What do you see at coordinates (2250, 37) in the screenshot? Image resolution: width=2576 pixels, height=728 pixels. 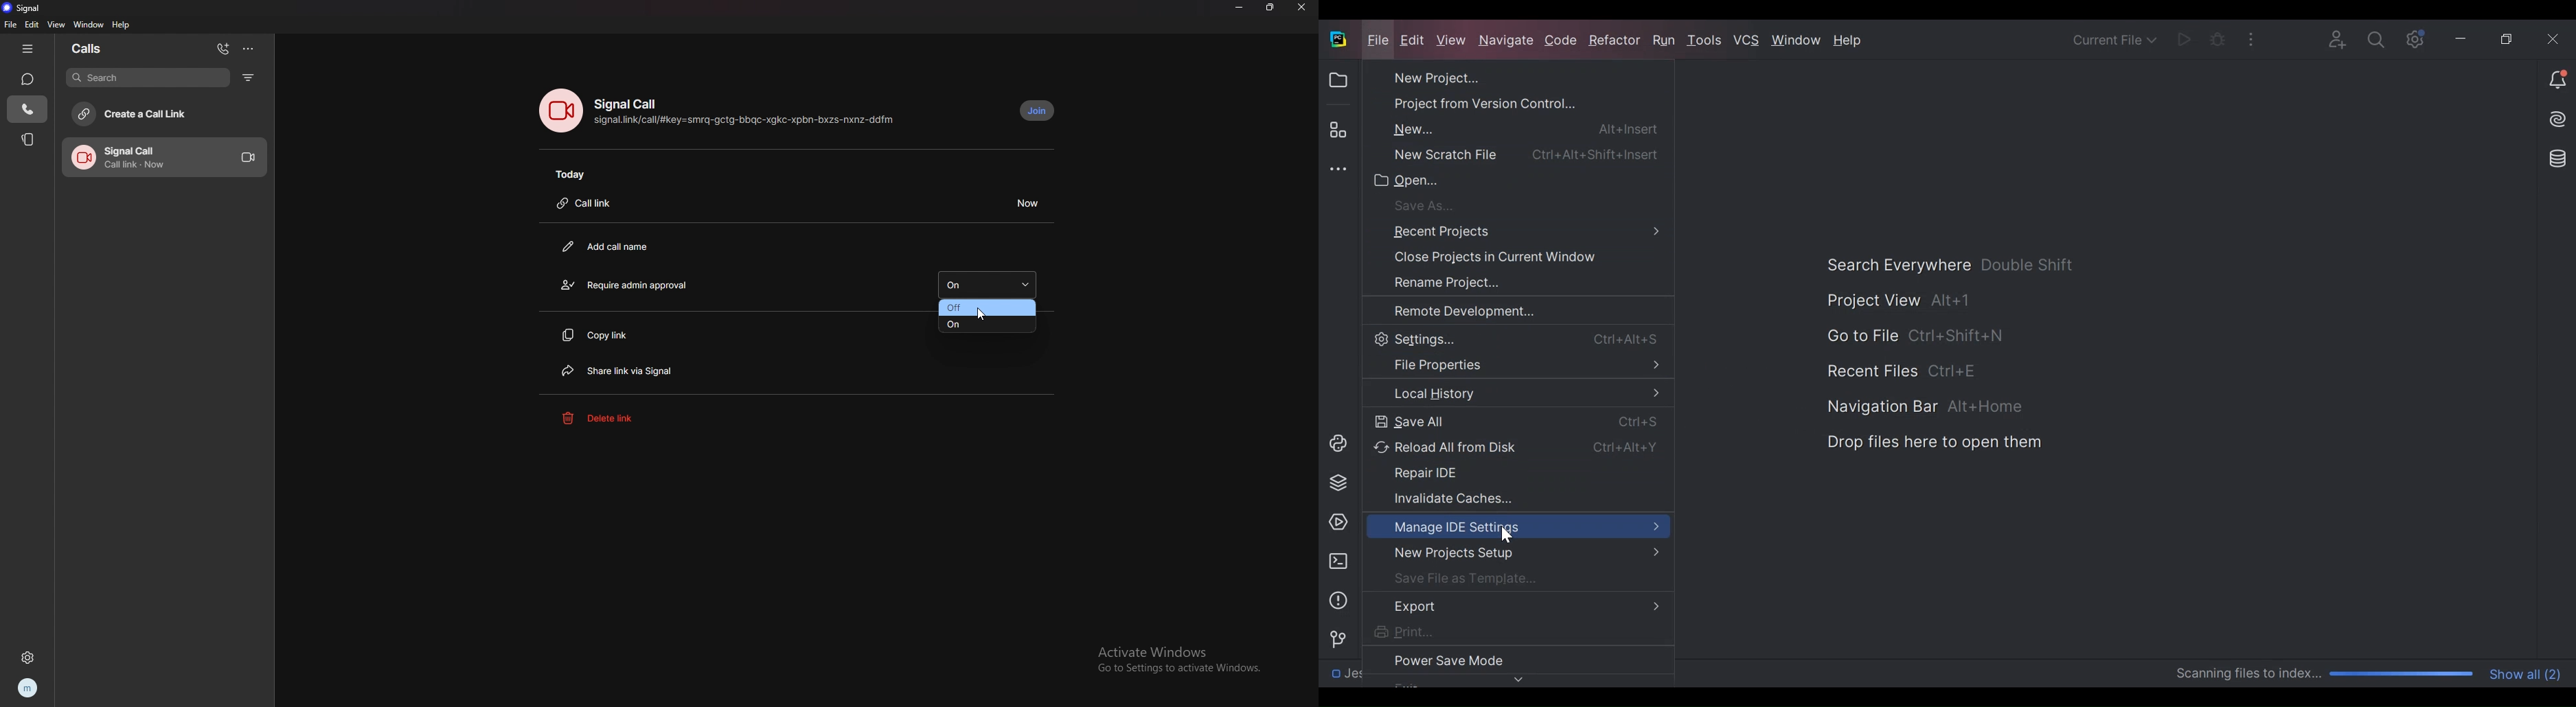 I see `More` at bounding box center [2250, 37].